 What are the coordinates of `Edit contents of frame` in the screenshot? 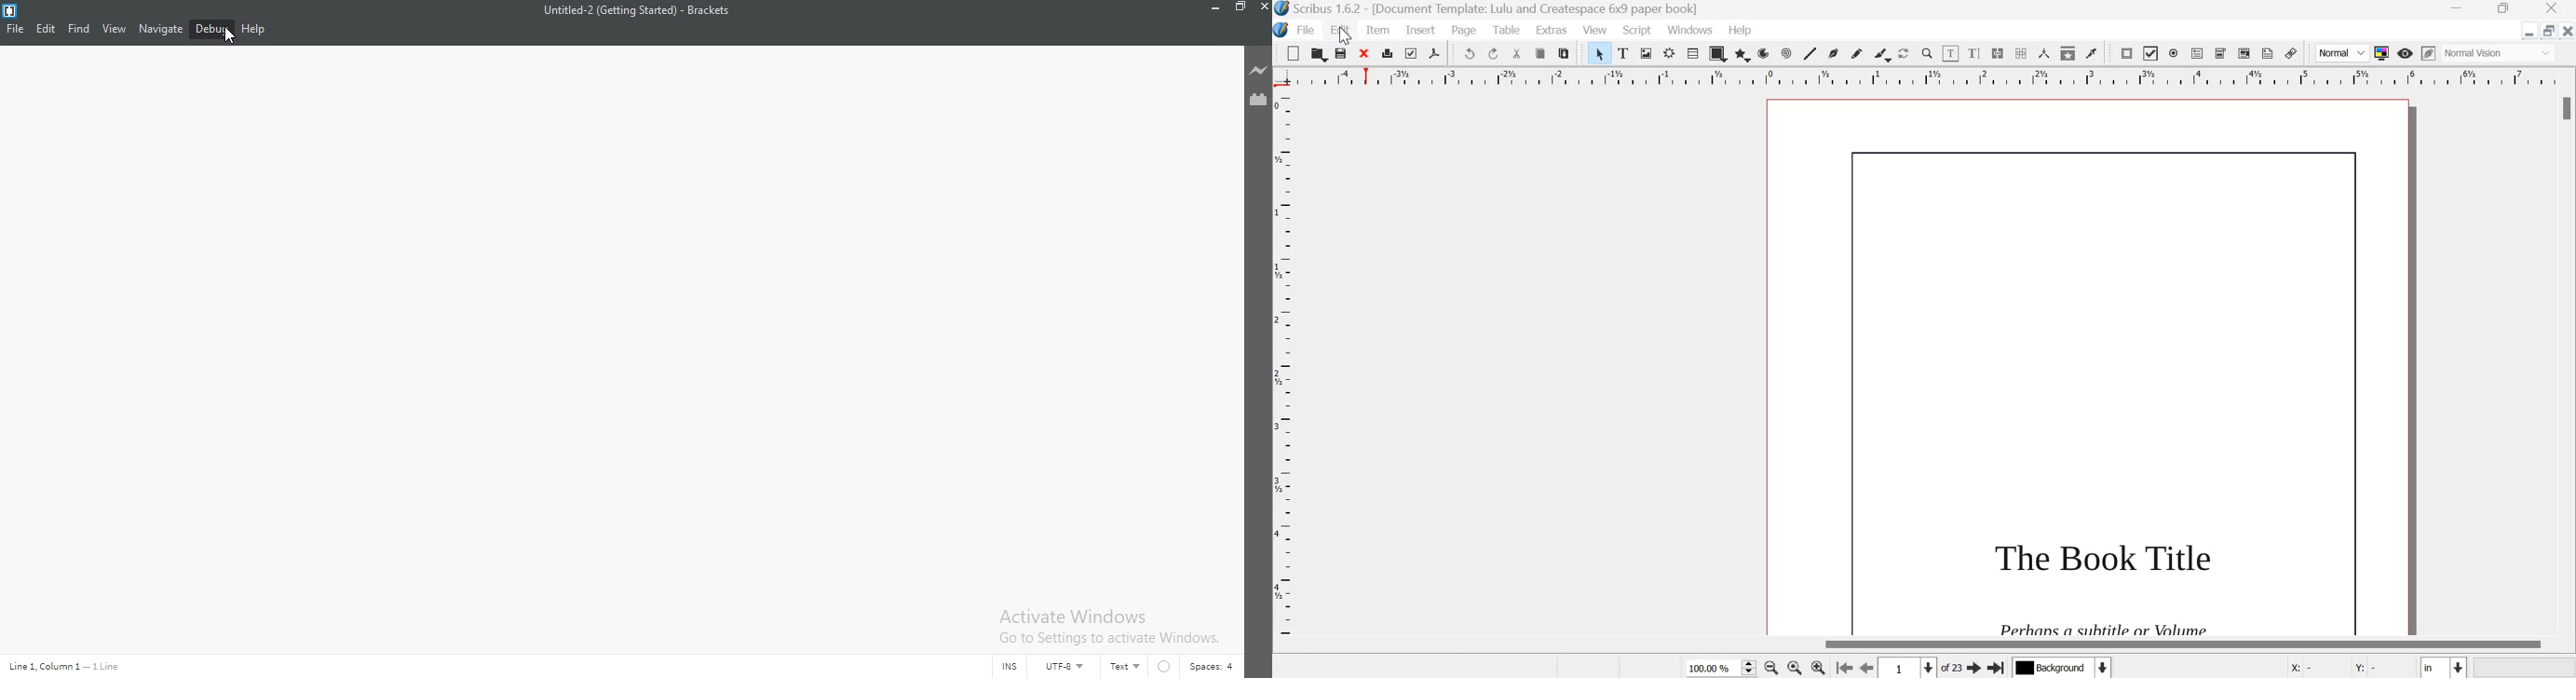 It's located at (1950, 52).